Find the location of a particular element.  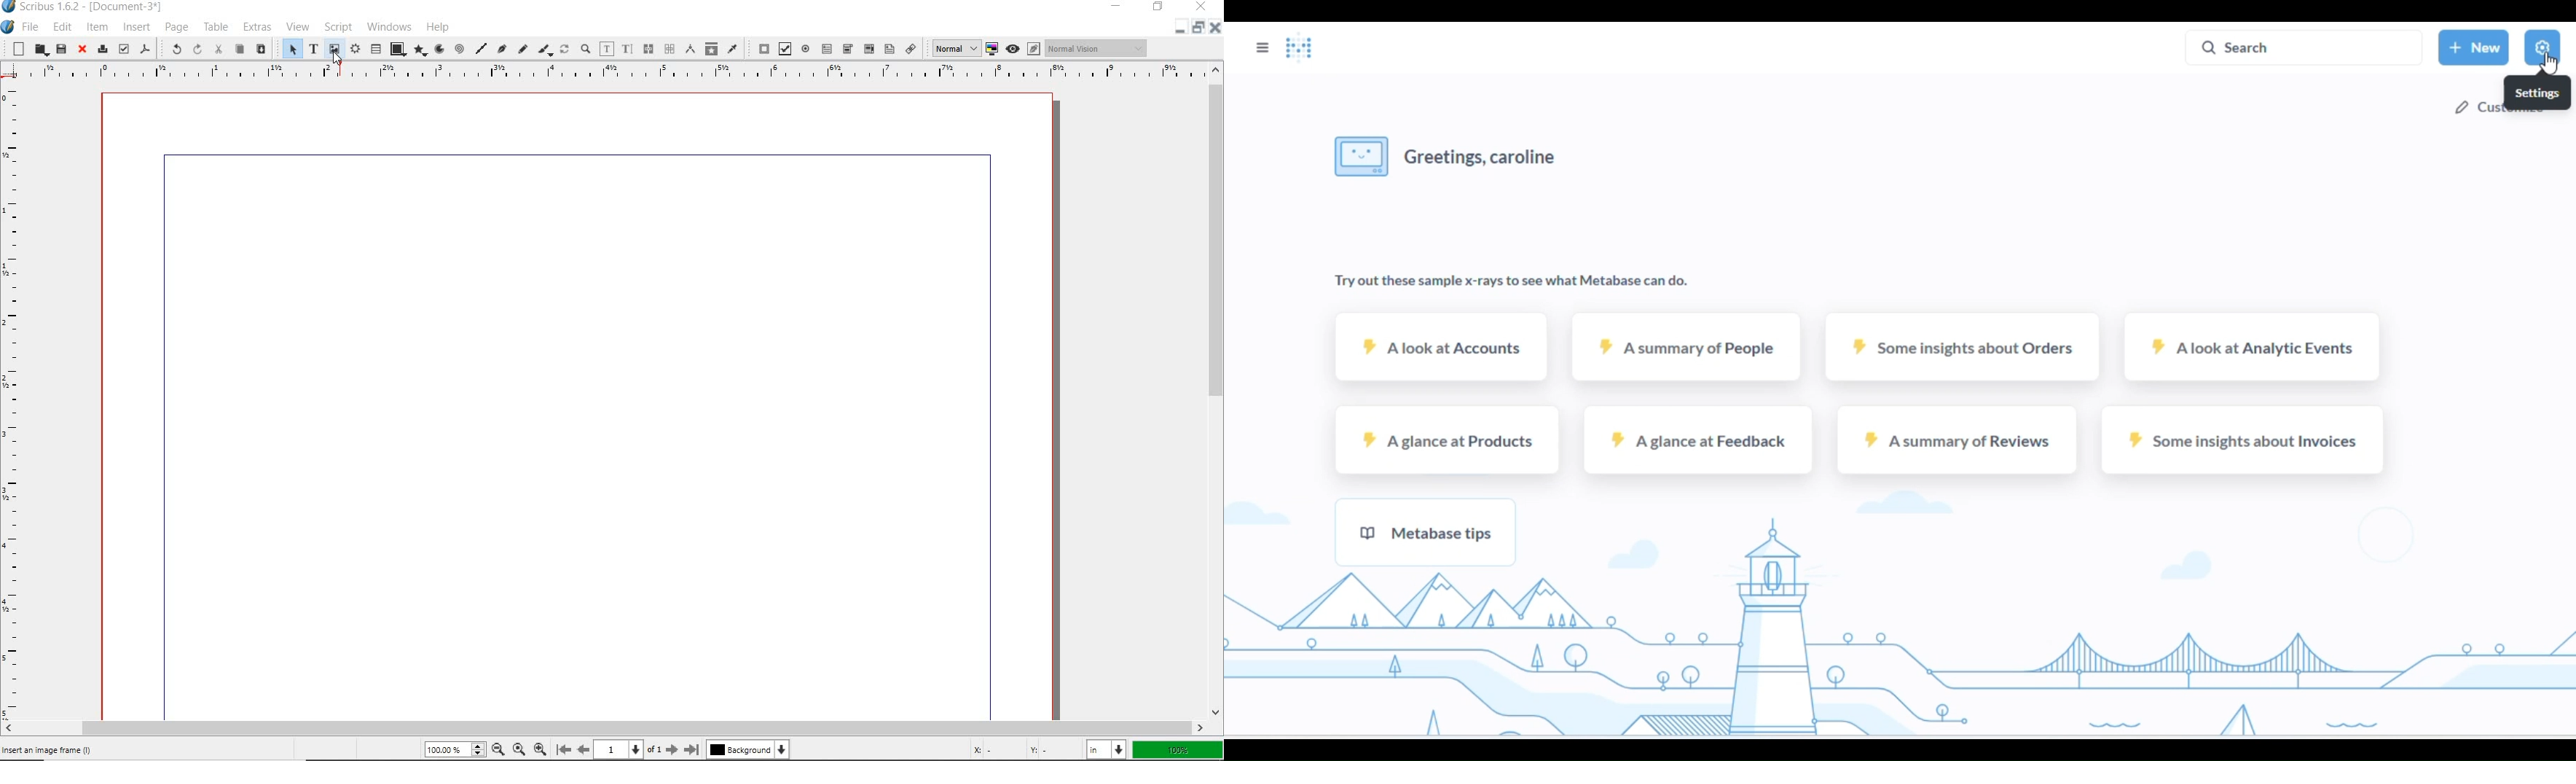

save is located at coordinates (60, 48).